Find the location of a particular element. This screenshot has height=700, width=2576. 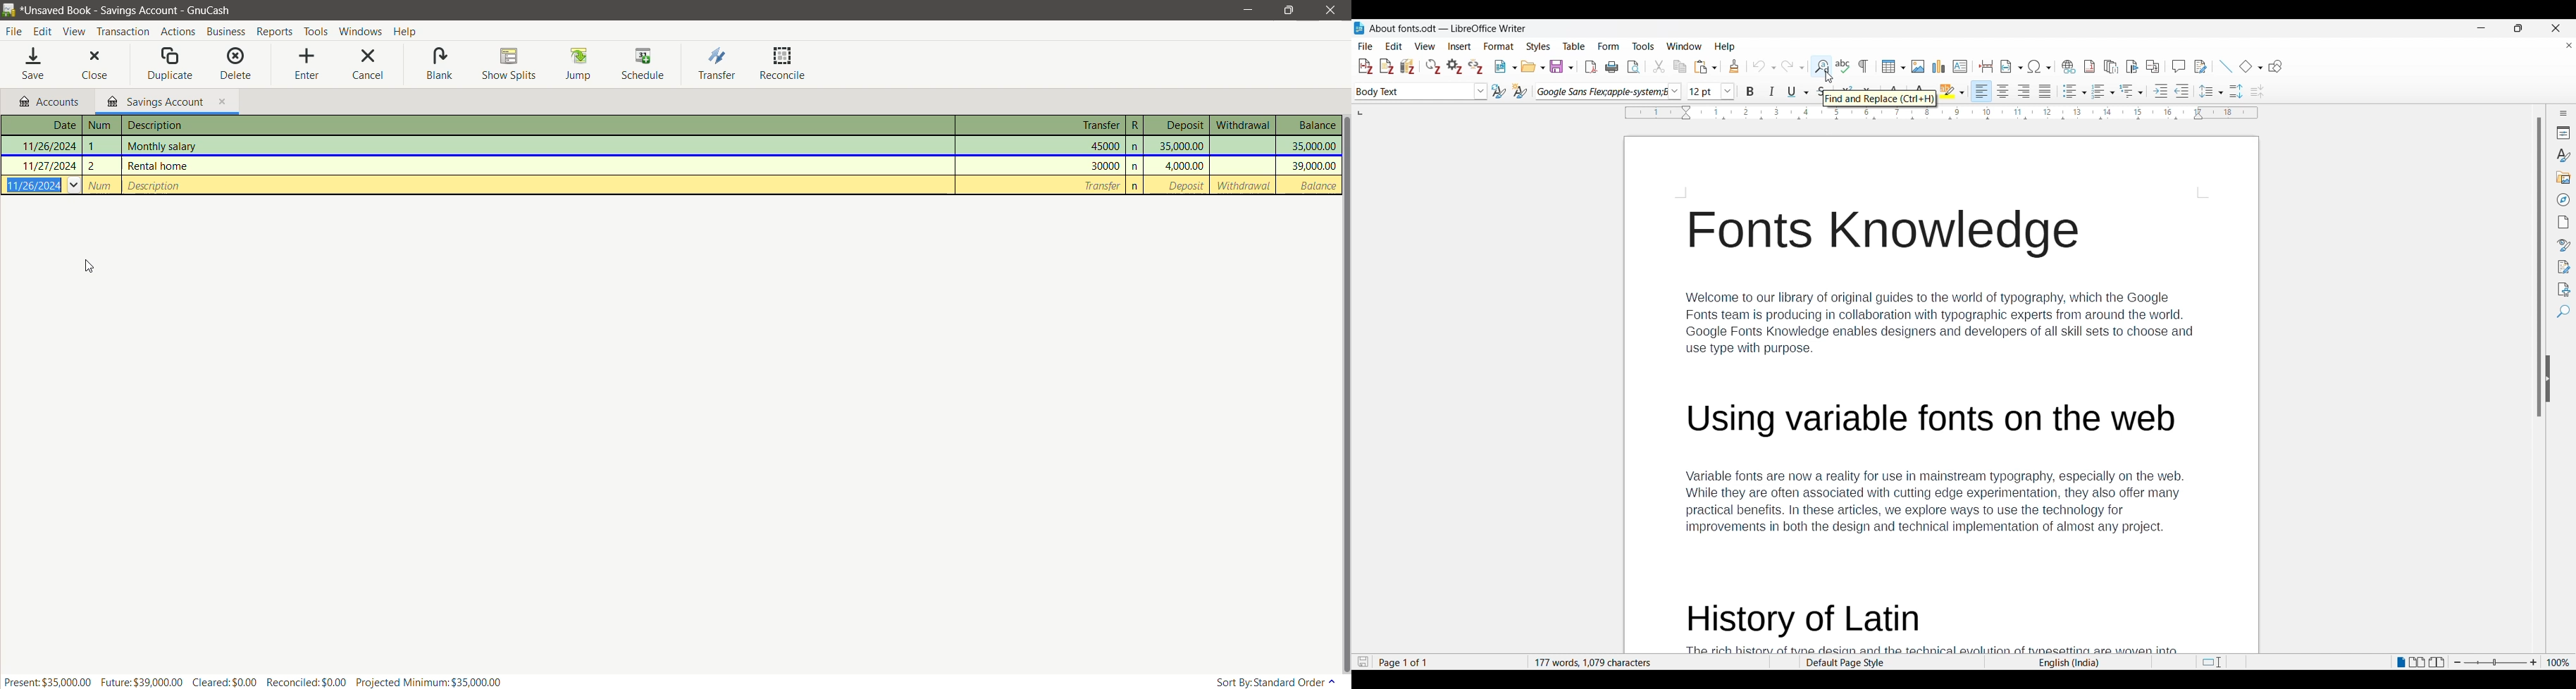

cursor is located at coordinates (1829, 75).